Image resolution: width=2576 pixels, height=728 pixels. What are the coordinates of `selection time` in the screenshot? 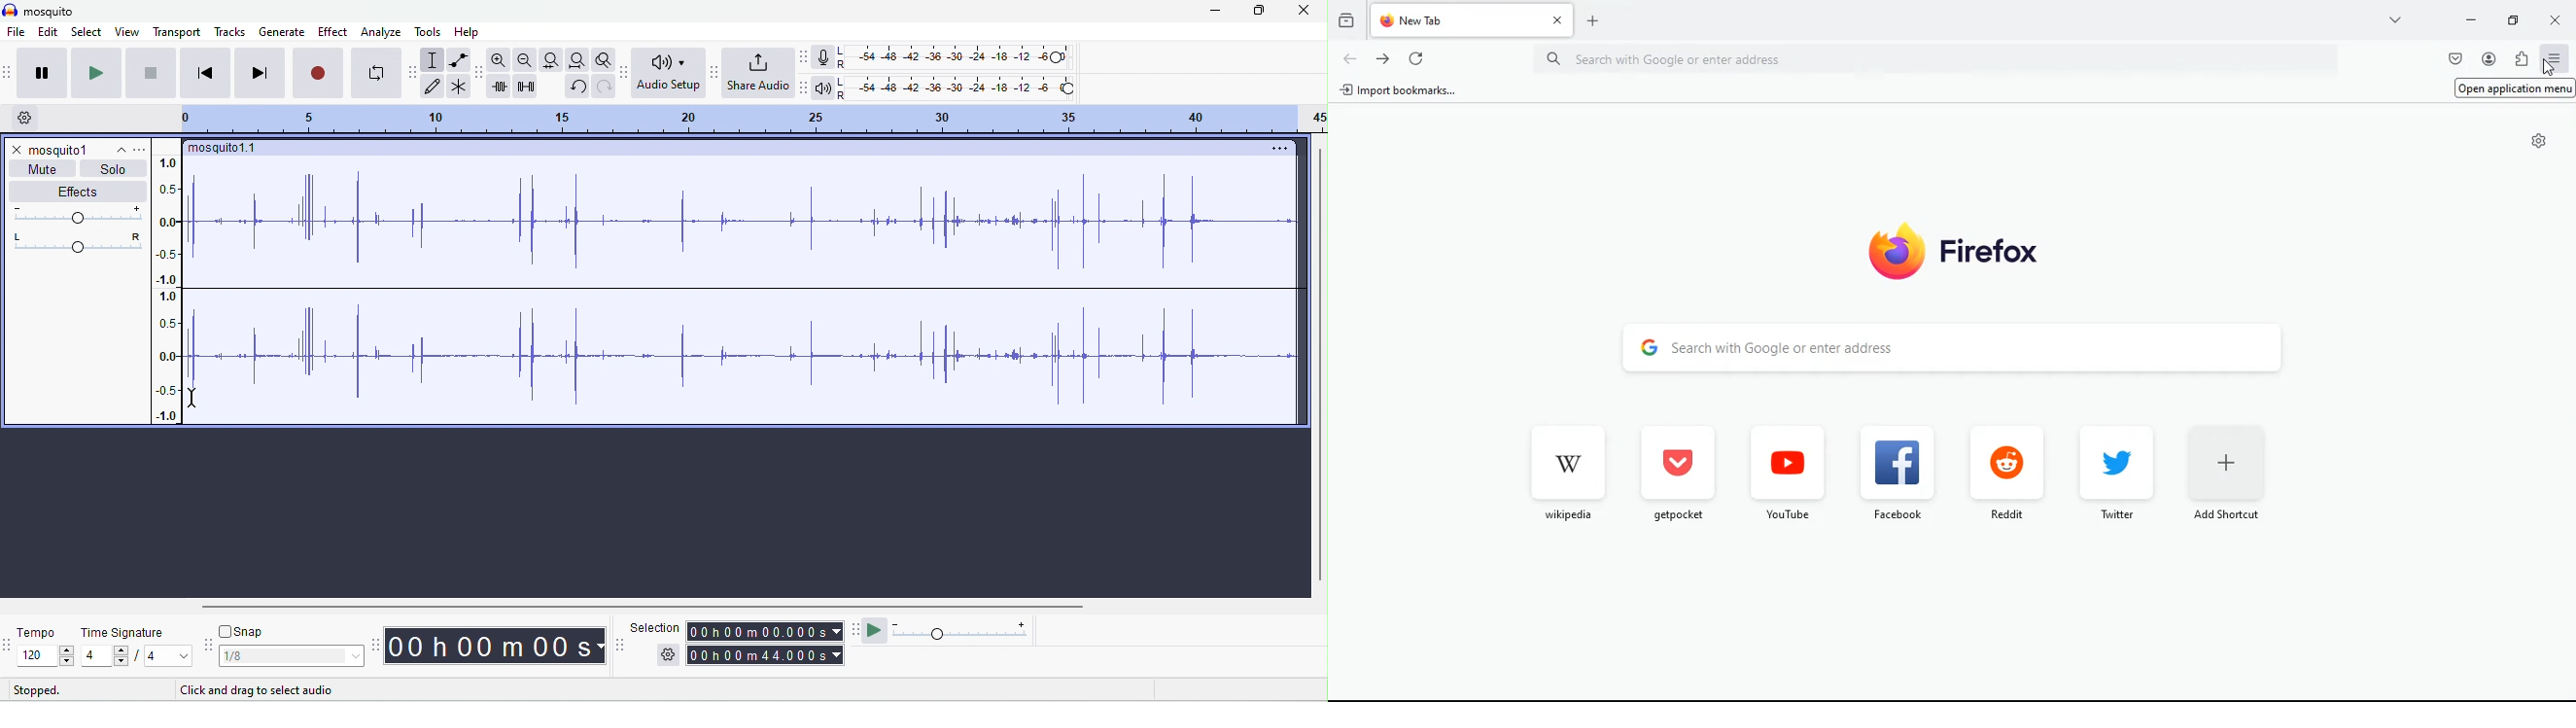 It's located at (766, 631).